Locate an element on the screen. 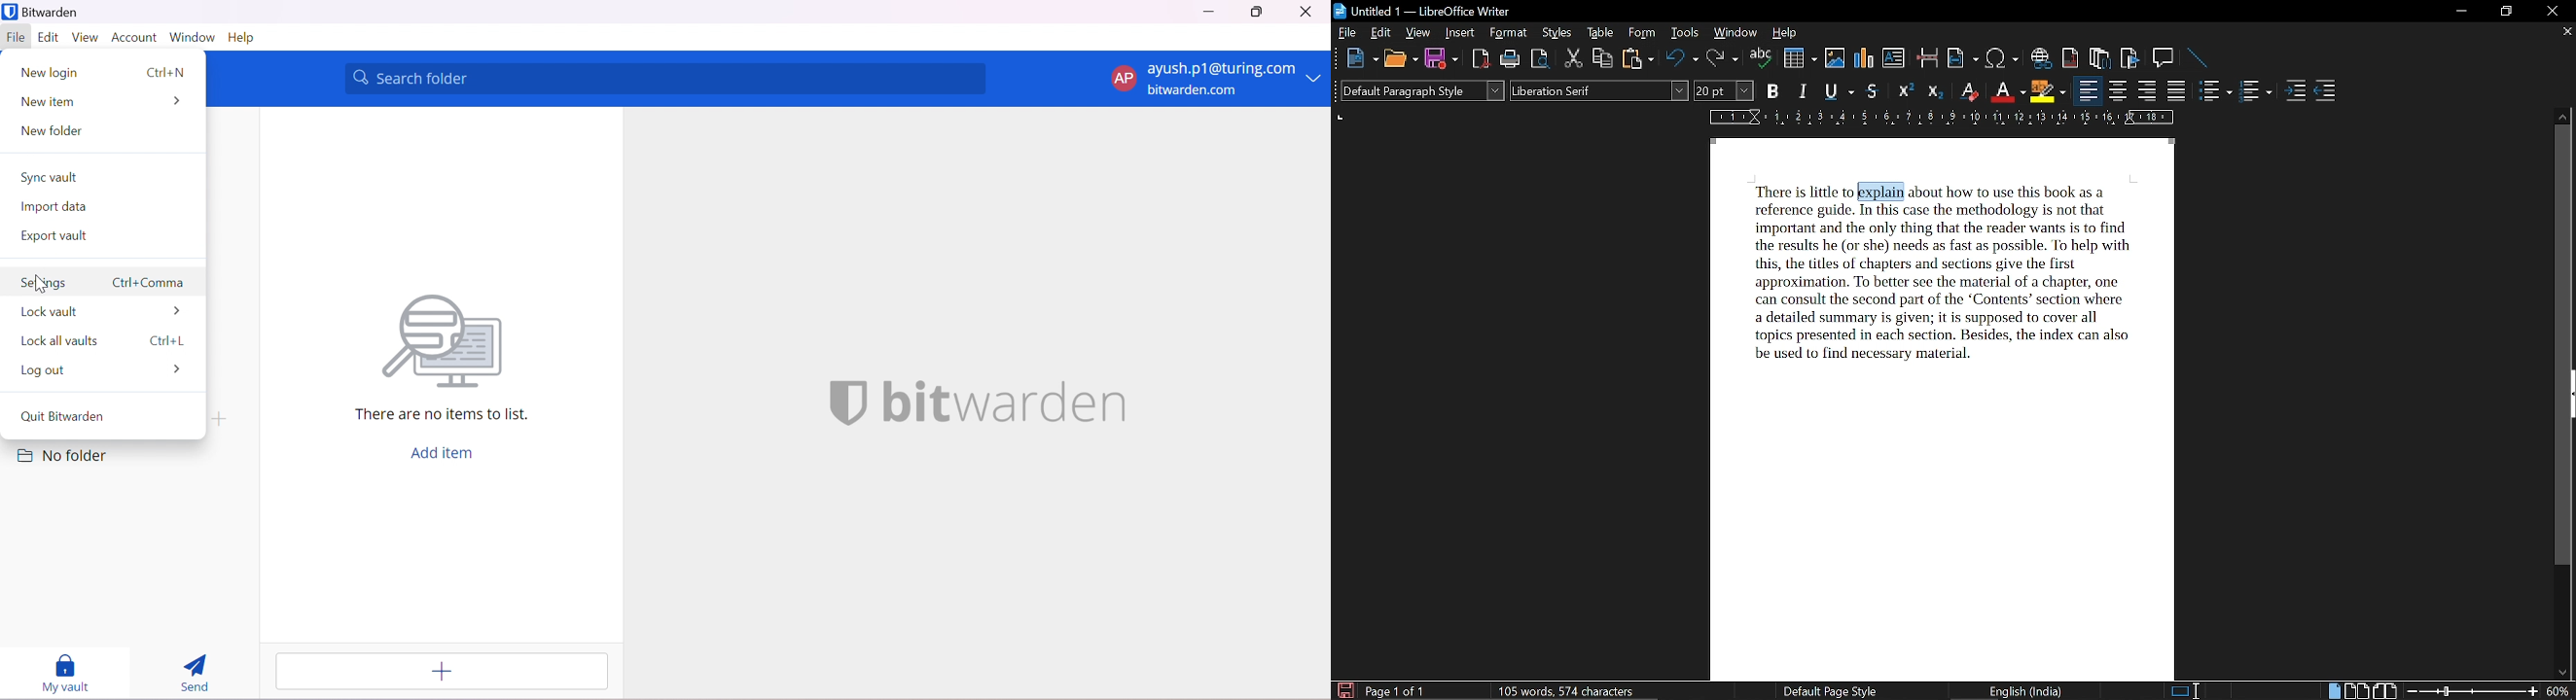  toggle ordered list is located at coordinates (2216, 91).